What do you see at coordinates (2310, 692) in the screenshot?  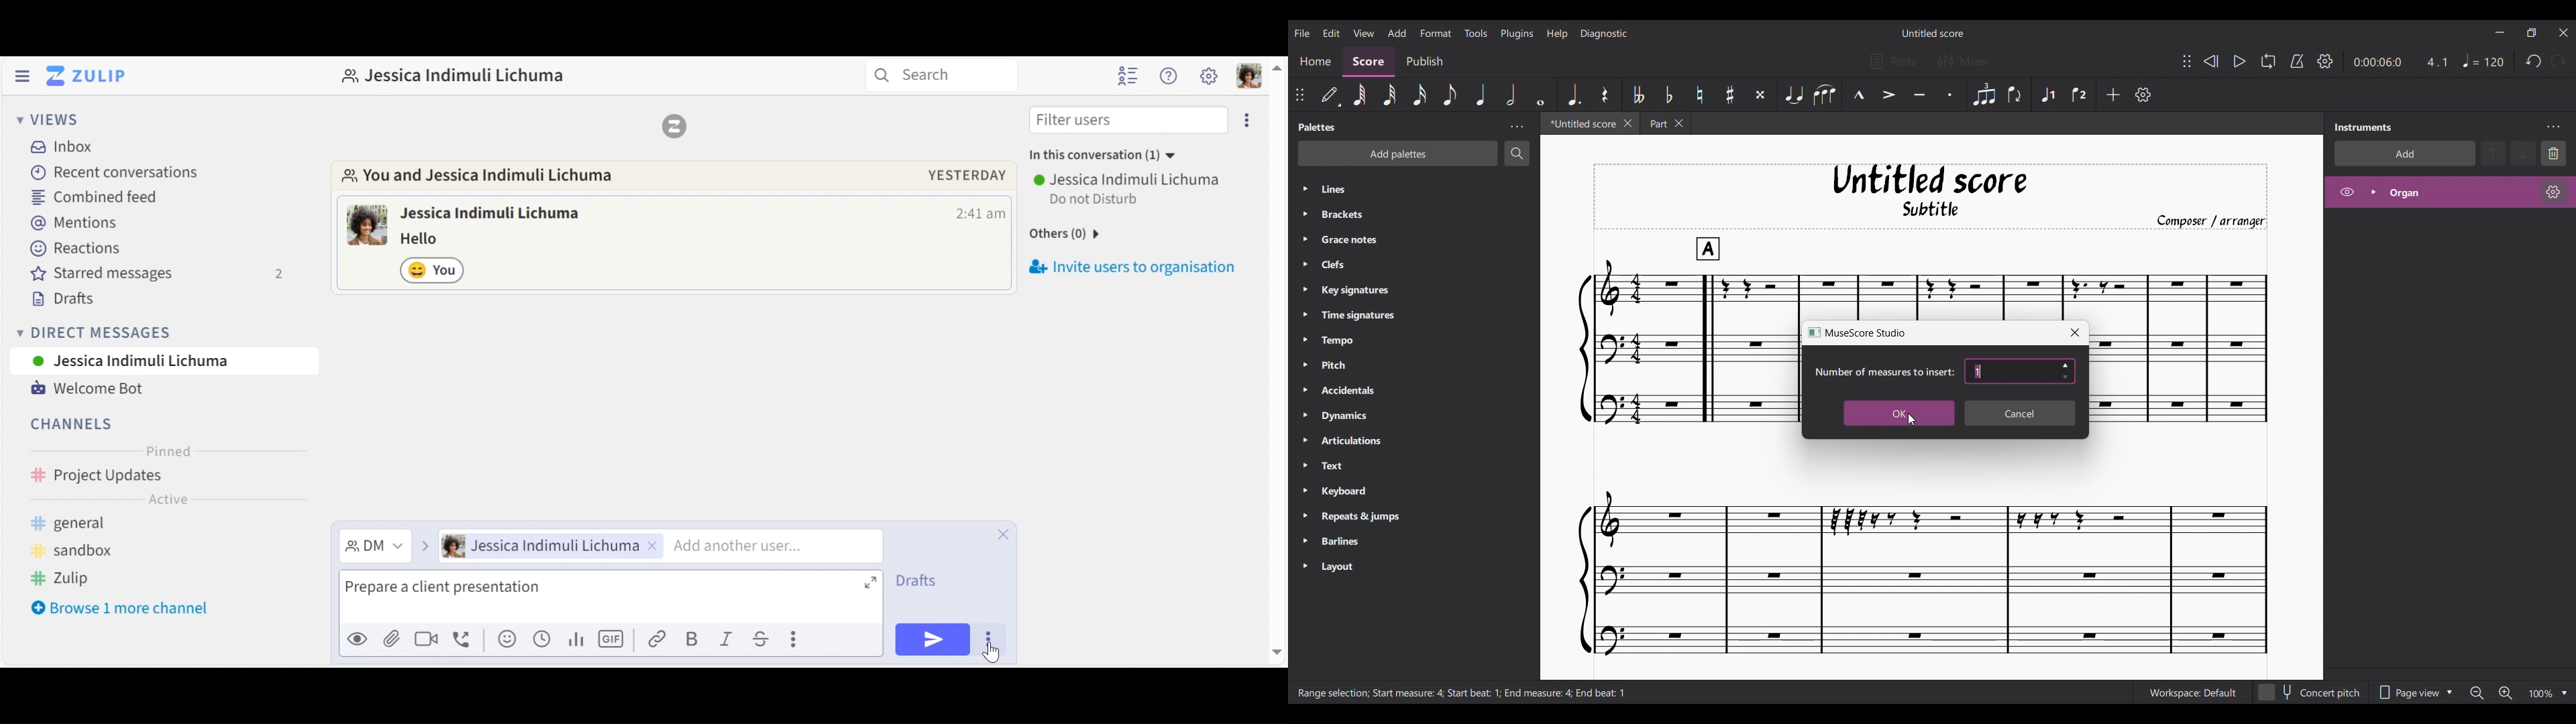 I see `Toggle for concert pitch` at bounding box center [2310, 692].